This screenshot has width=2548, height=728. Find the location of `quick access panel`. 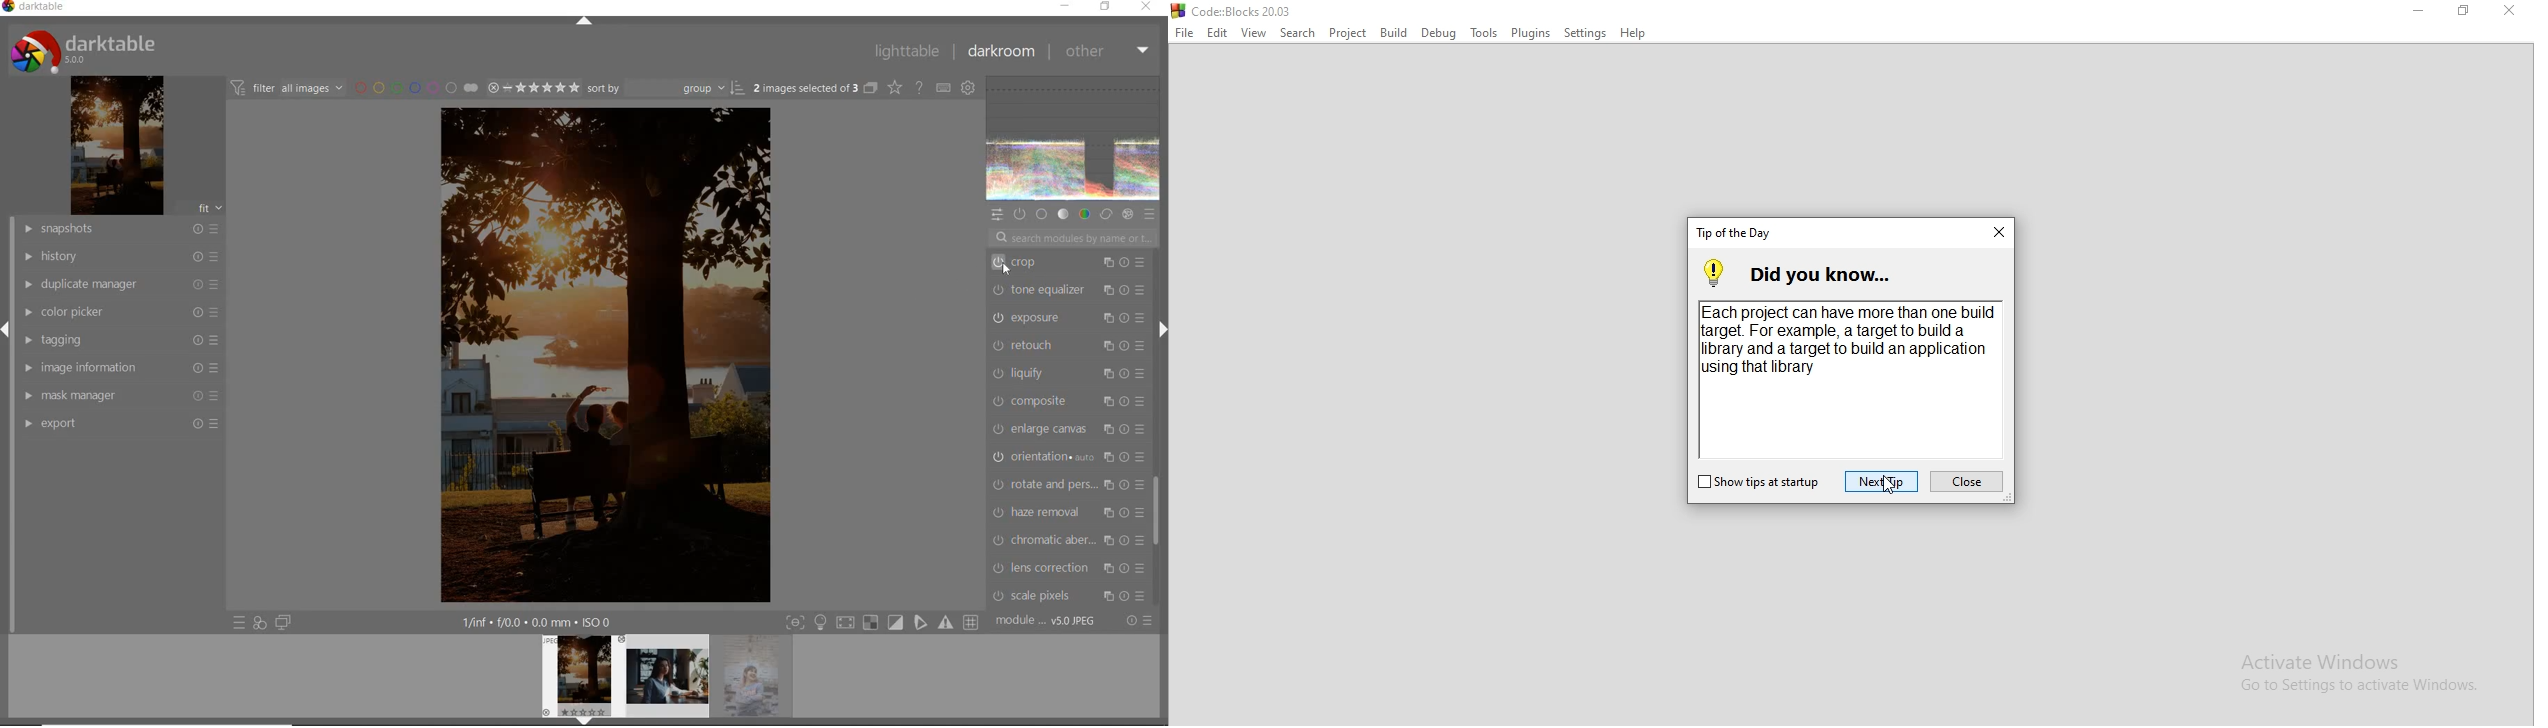

quick access panel is located at coordinates (997, 217).